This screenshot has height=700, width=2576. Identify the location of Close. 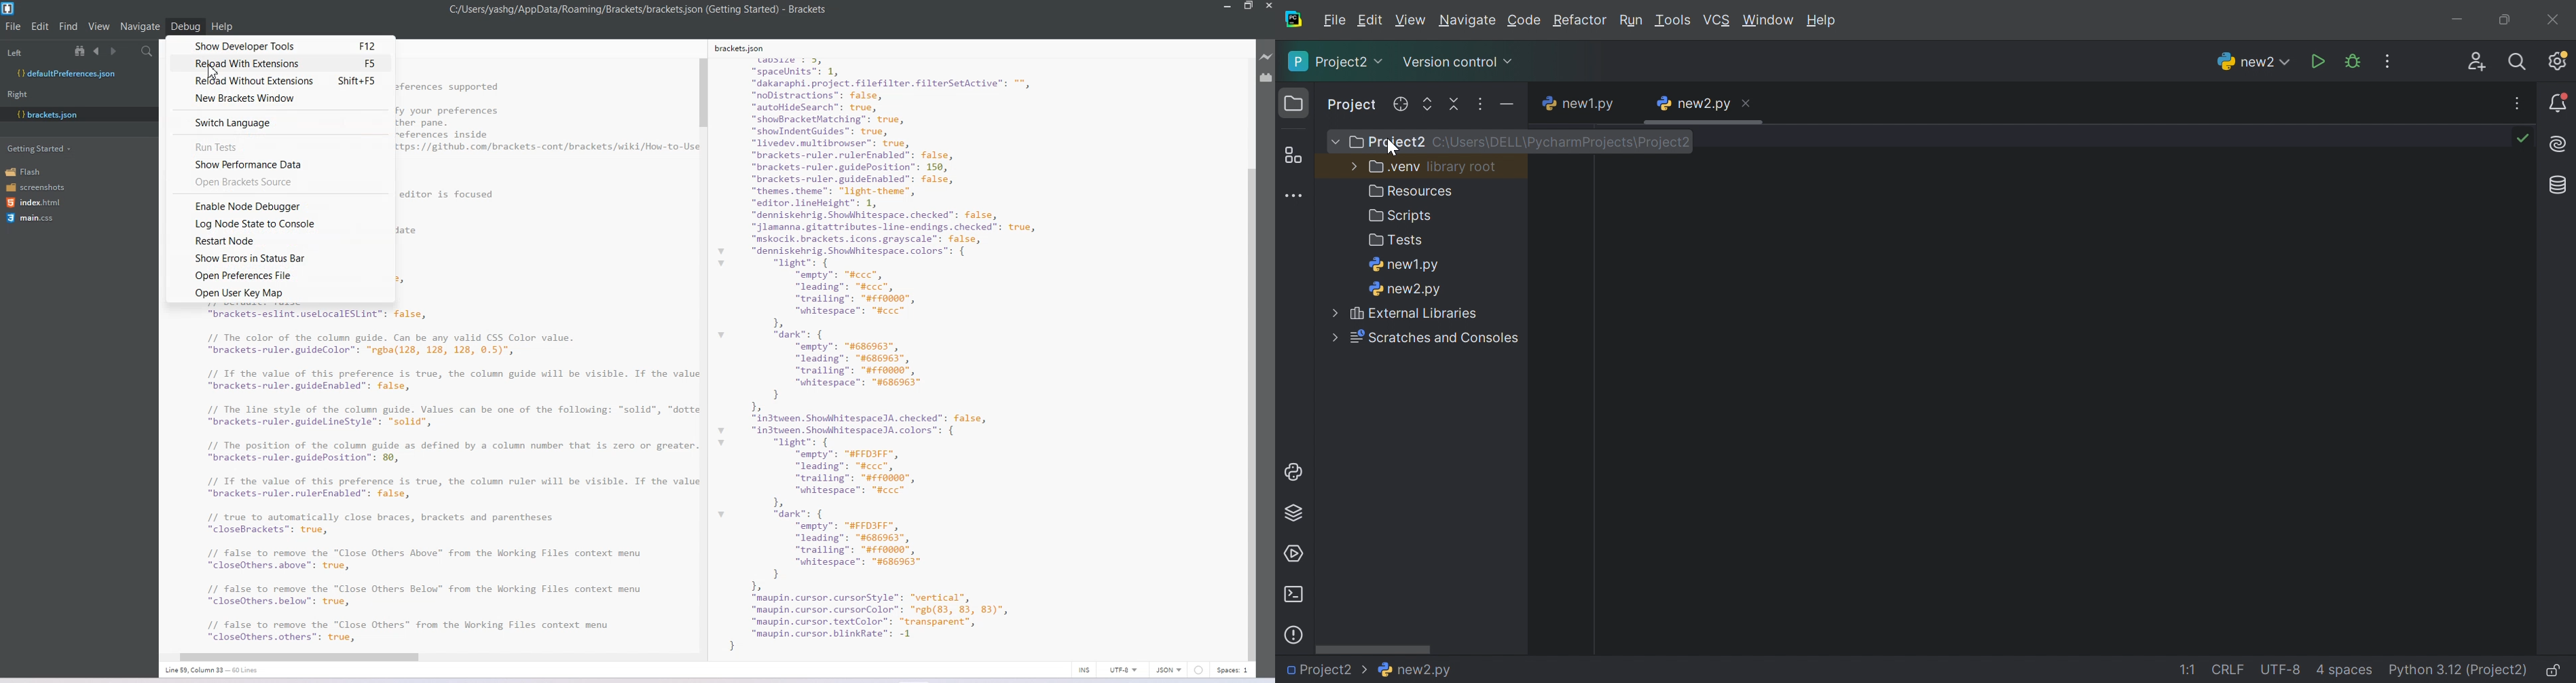
(1749, 101).